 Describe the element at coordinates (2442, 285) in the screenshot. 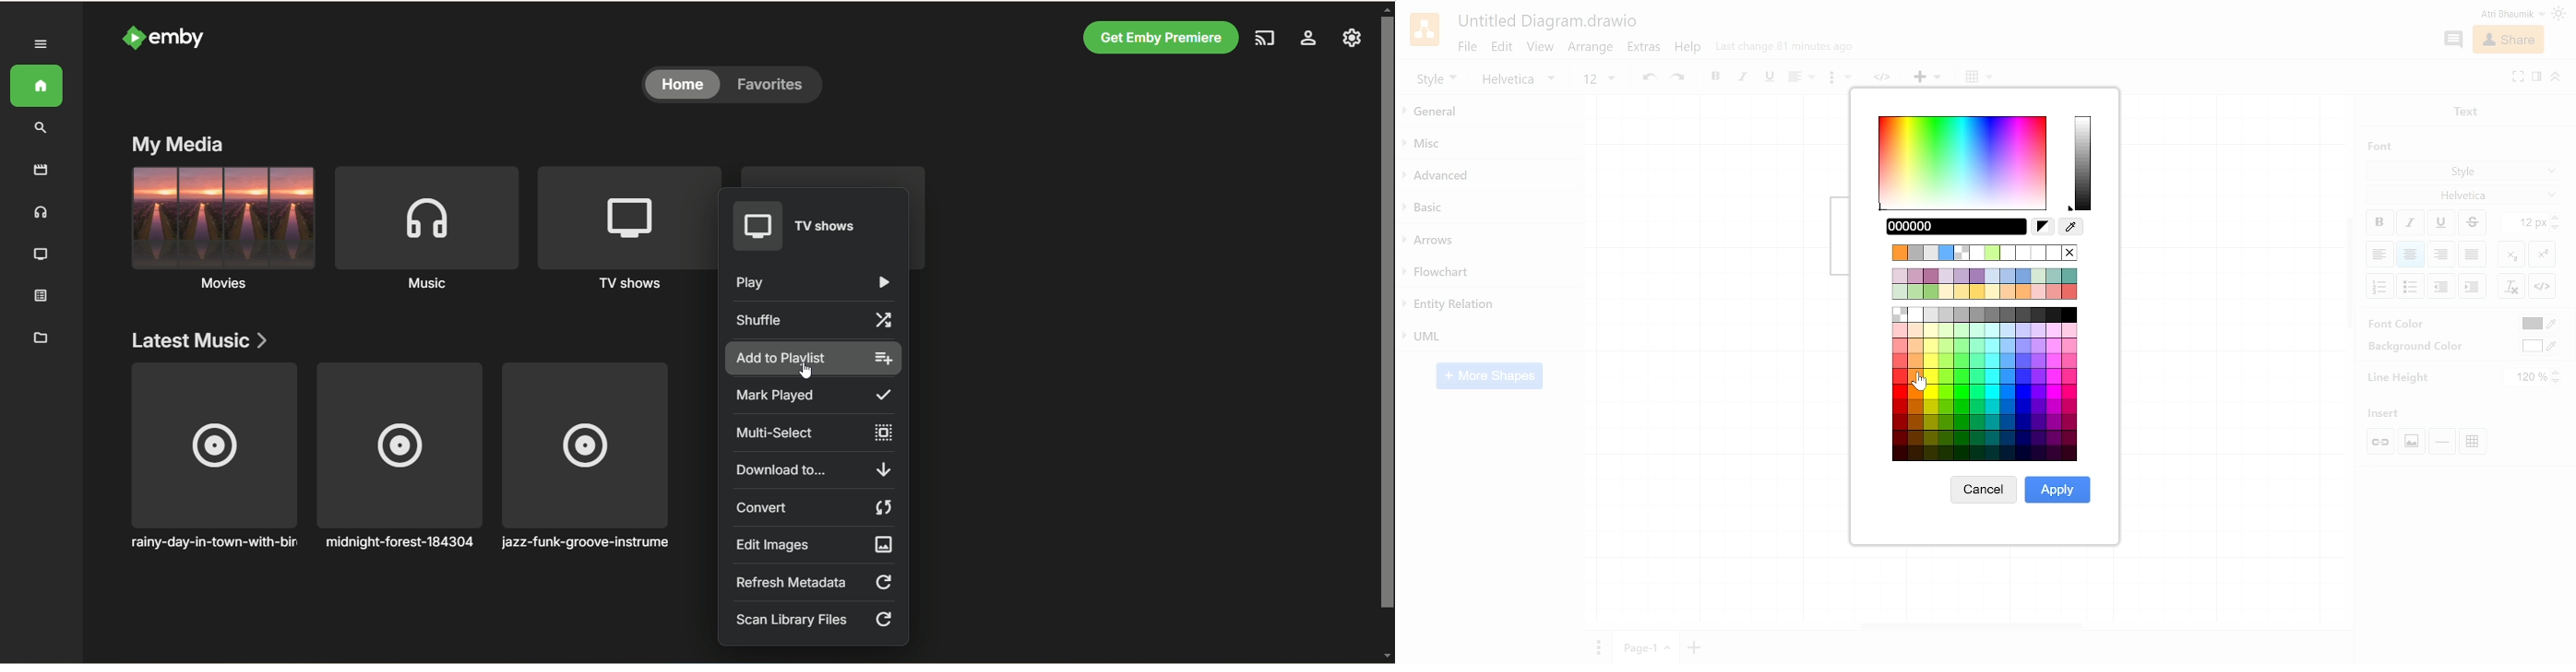

I see `Increase indent` at that location.